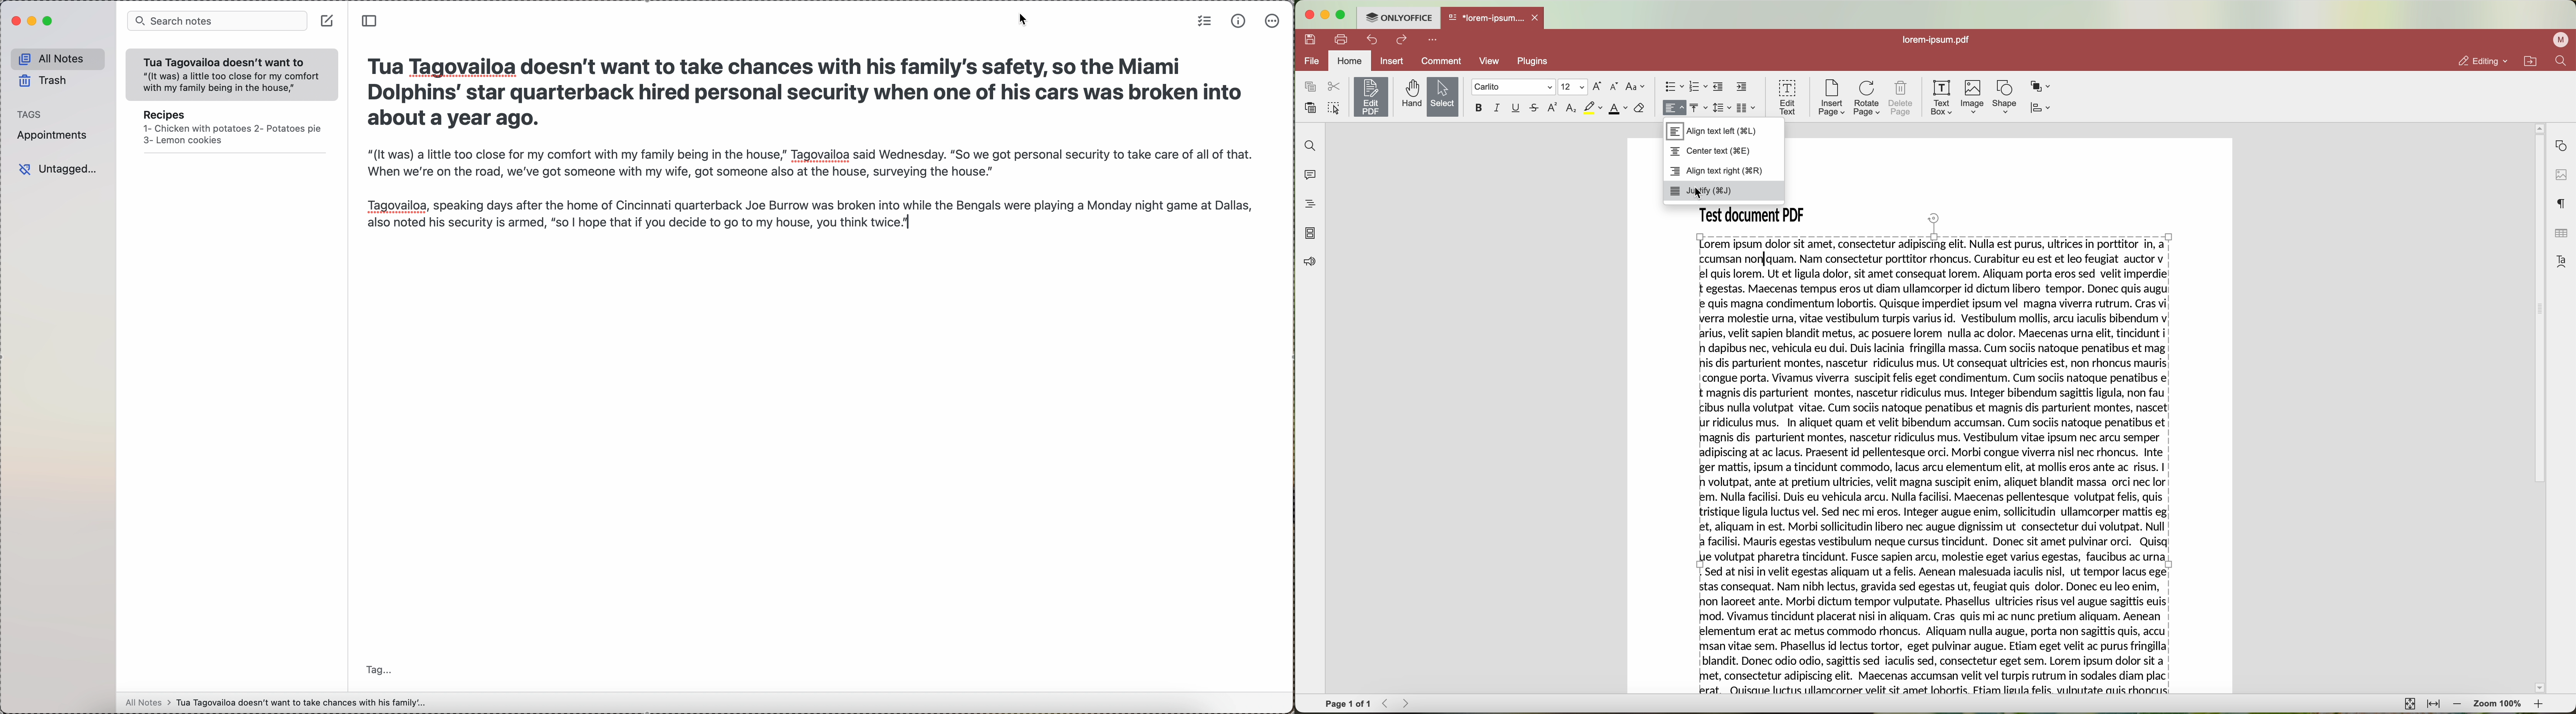  Describe the element at coordinates (58, 167) in the screenshot. I see `untagged` at that location.